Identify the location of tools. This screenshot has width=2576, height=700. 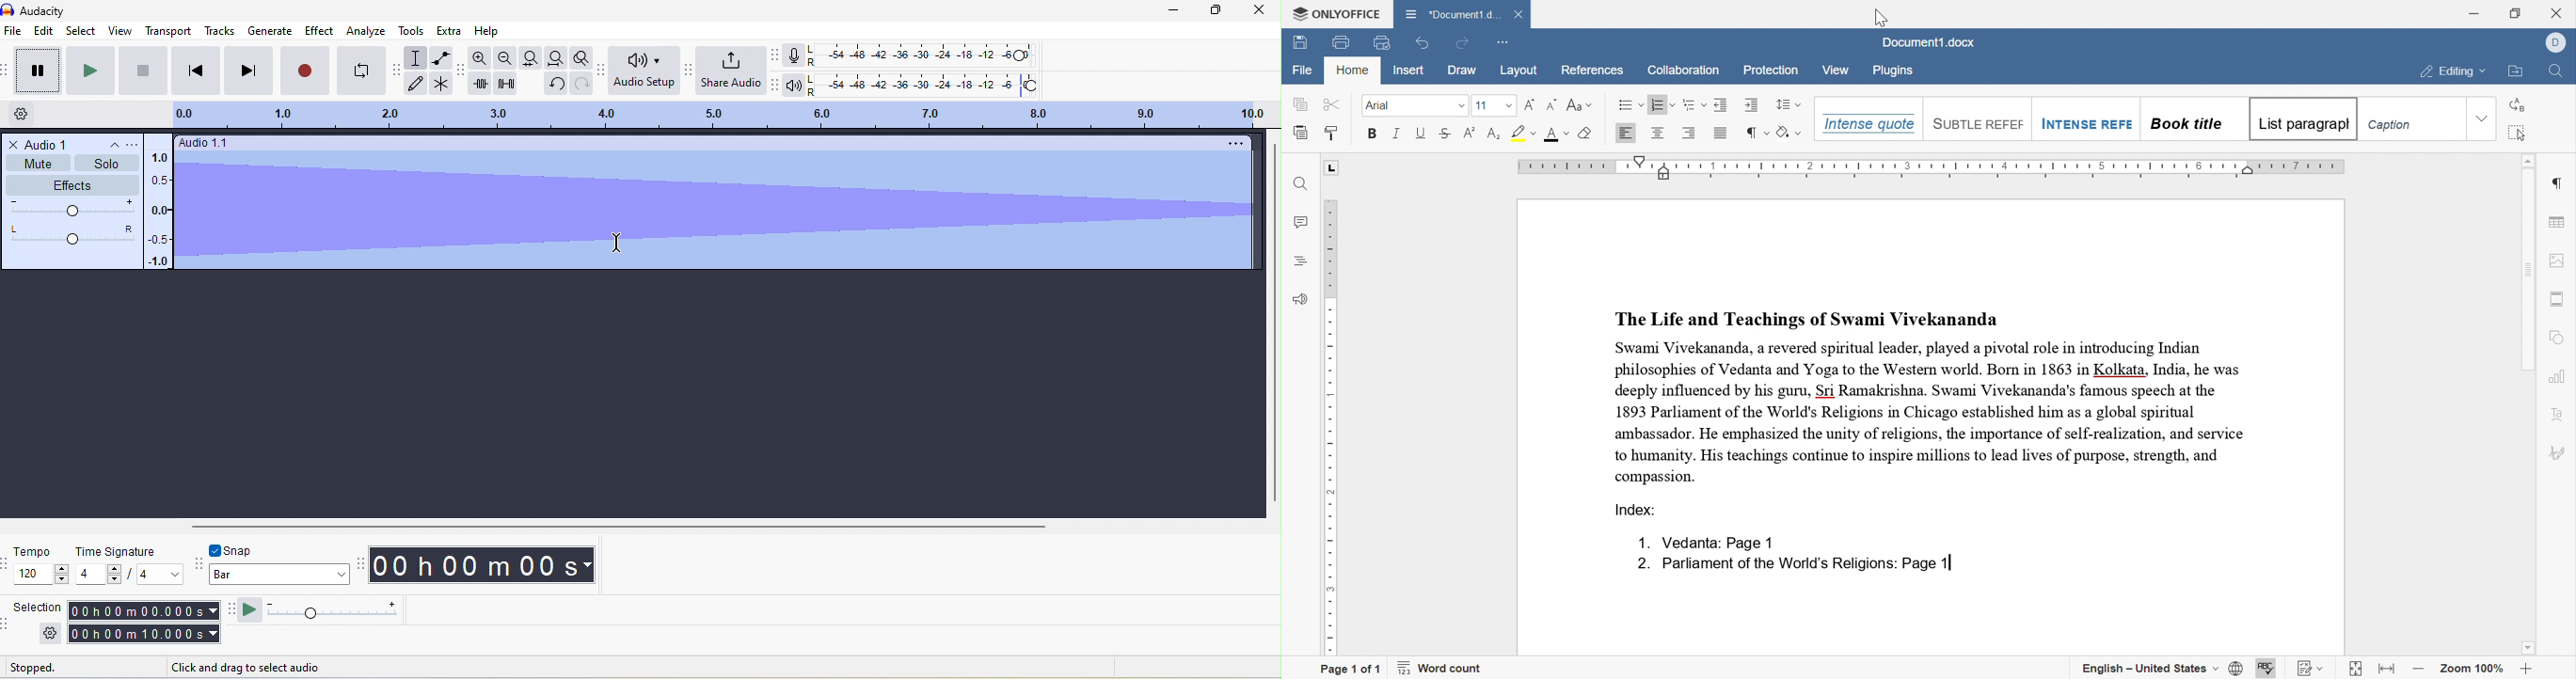
(413, 30).